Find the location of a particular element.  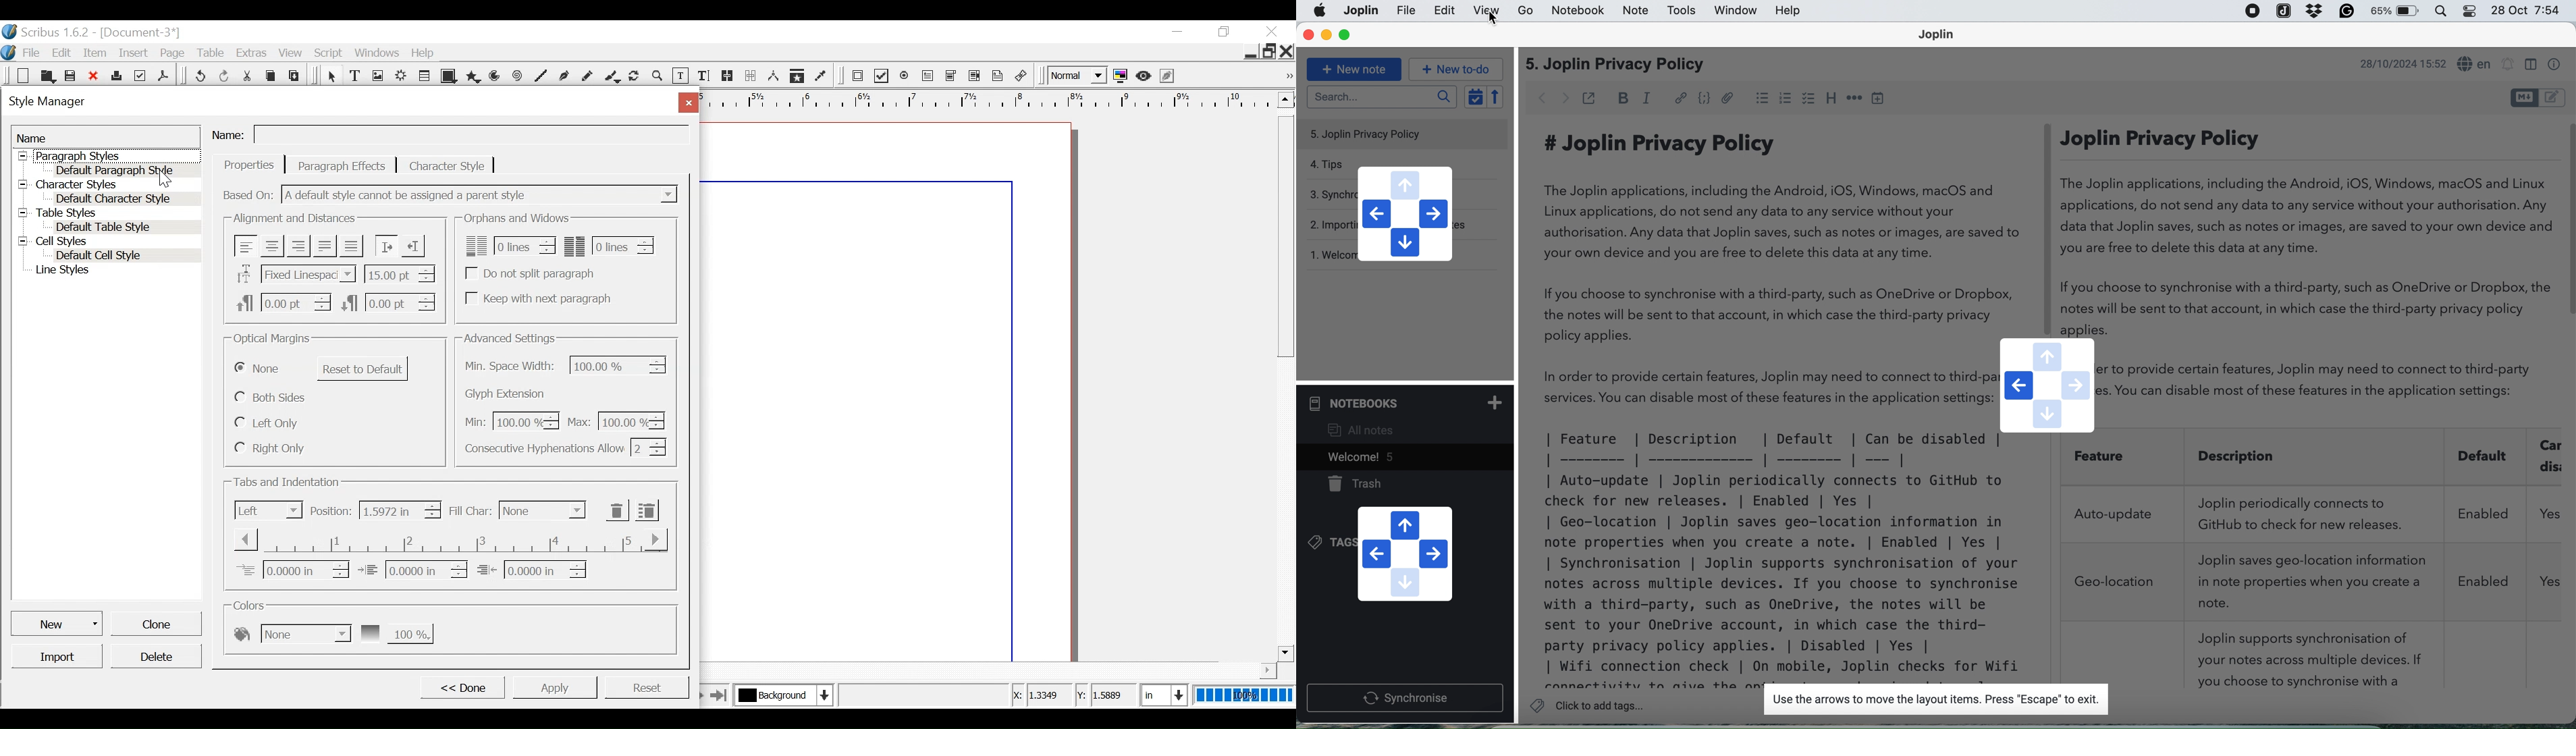

Push indent Right is located at coordinates (385, 246).